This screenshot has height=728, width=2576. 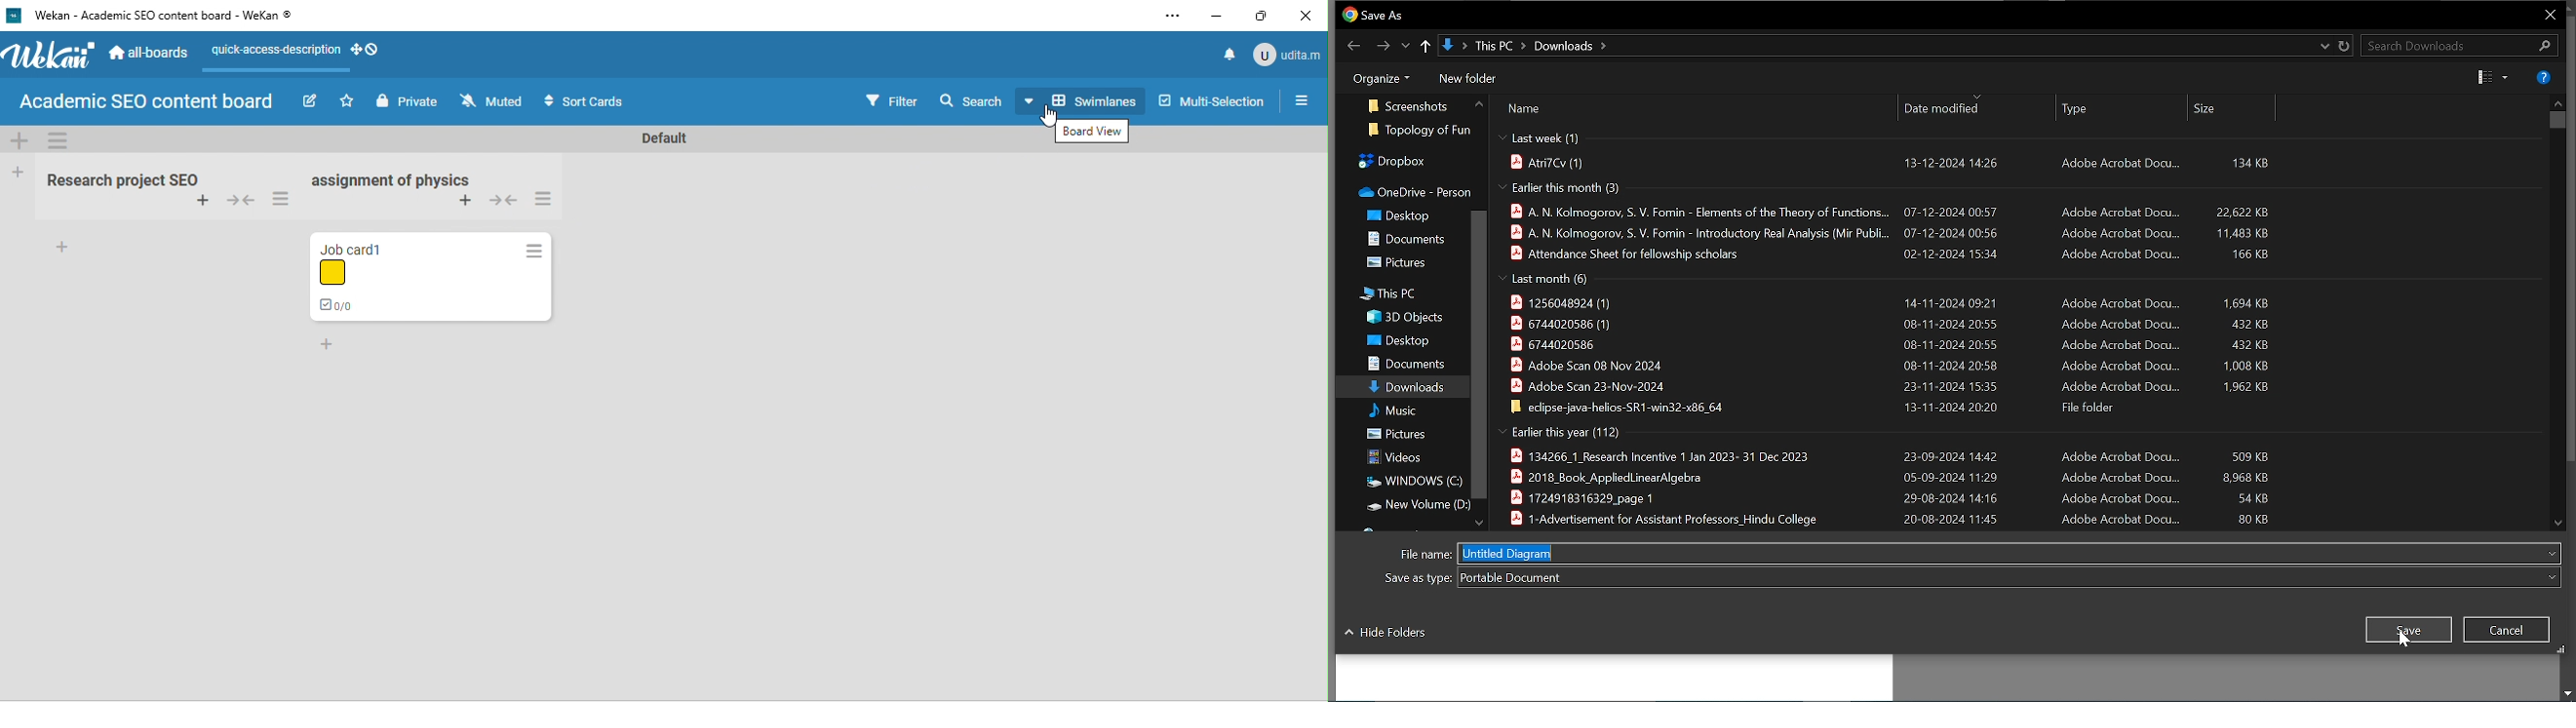 I want to click on 1,008 KB, so click(x=2244, y=366).